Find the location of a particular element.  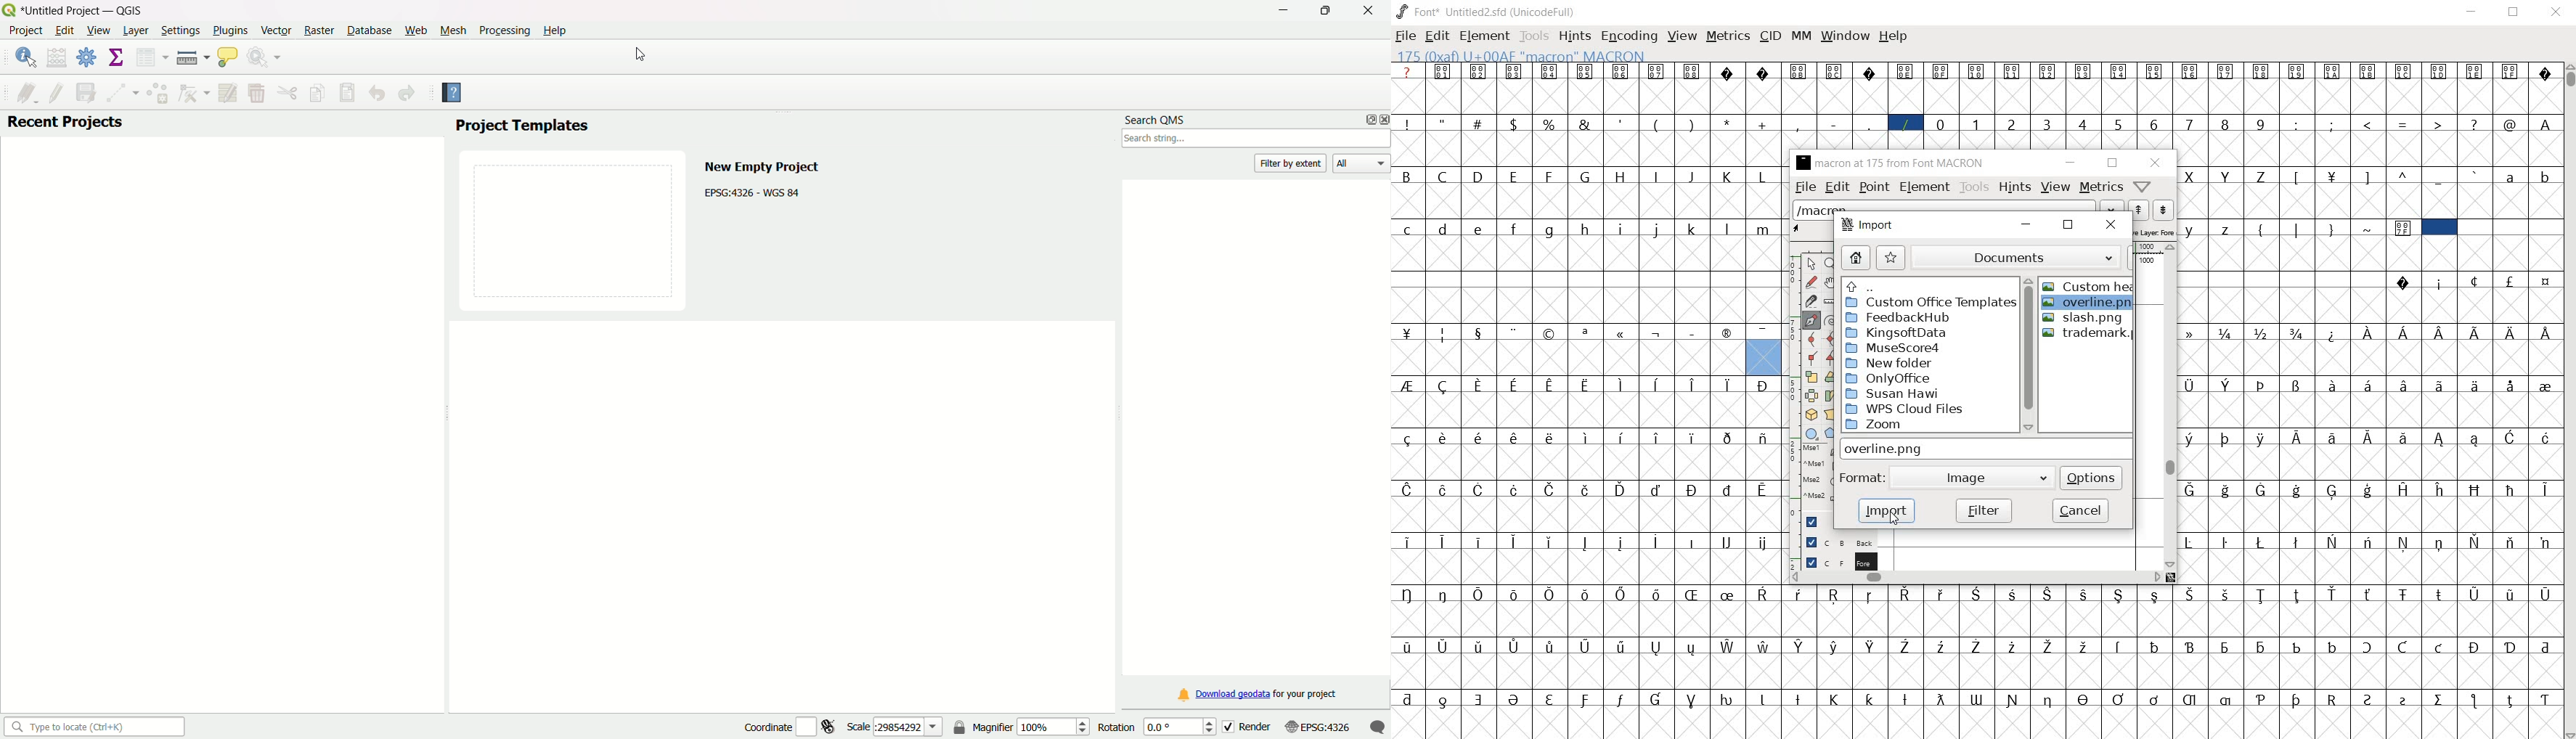

zoom is located at coordinates (1830, 263).